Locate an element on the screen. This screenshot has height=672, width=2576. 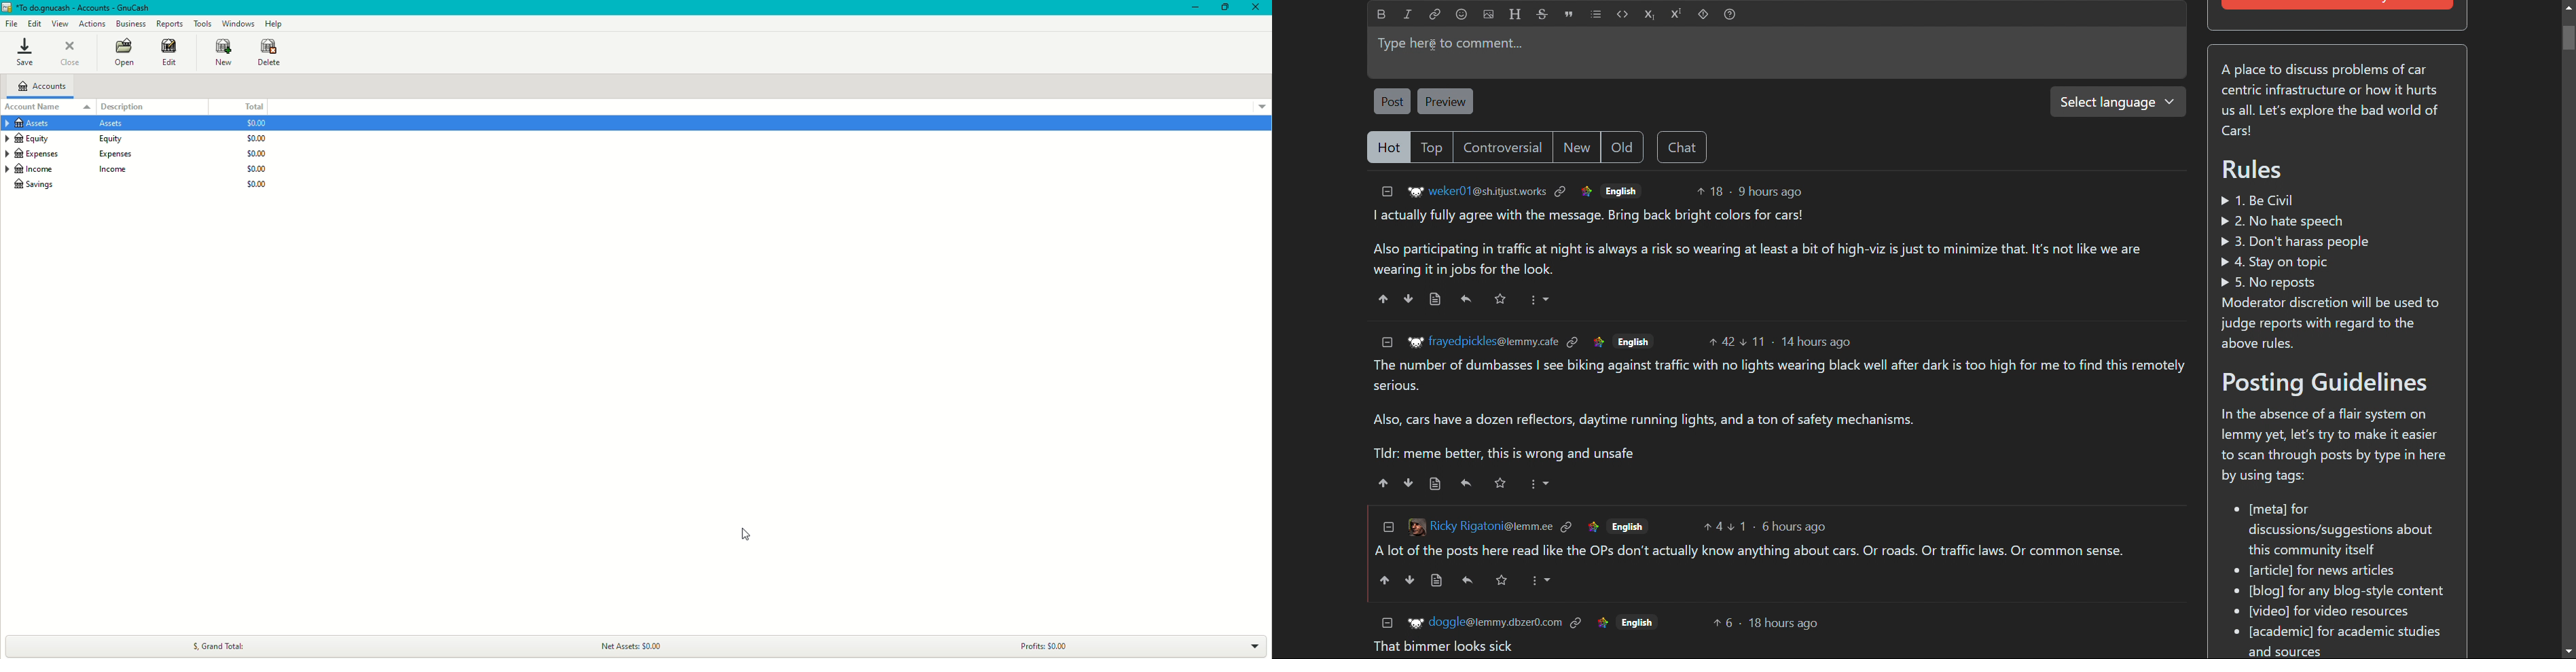
English is located at coordinates (1620, 190).